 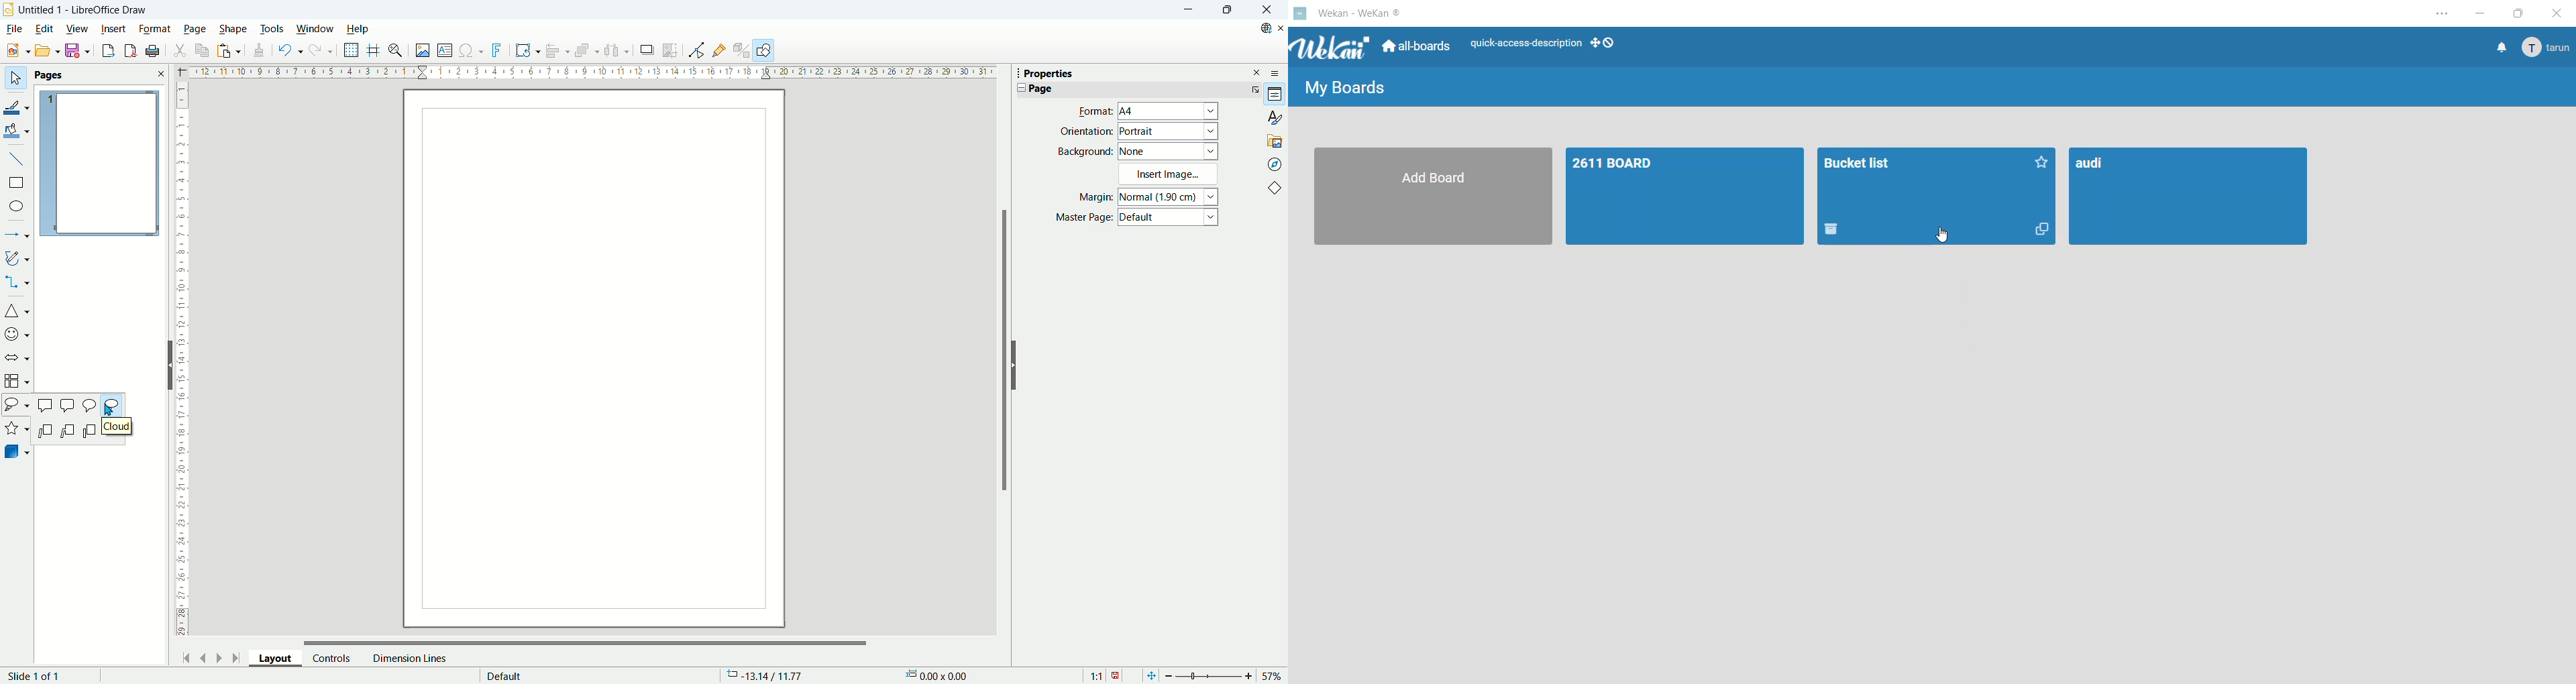 What do you see at coordinates (181, 49) in the screenshot?
I see `cut` at bounding box center [181, 49].